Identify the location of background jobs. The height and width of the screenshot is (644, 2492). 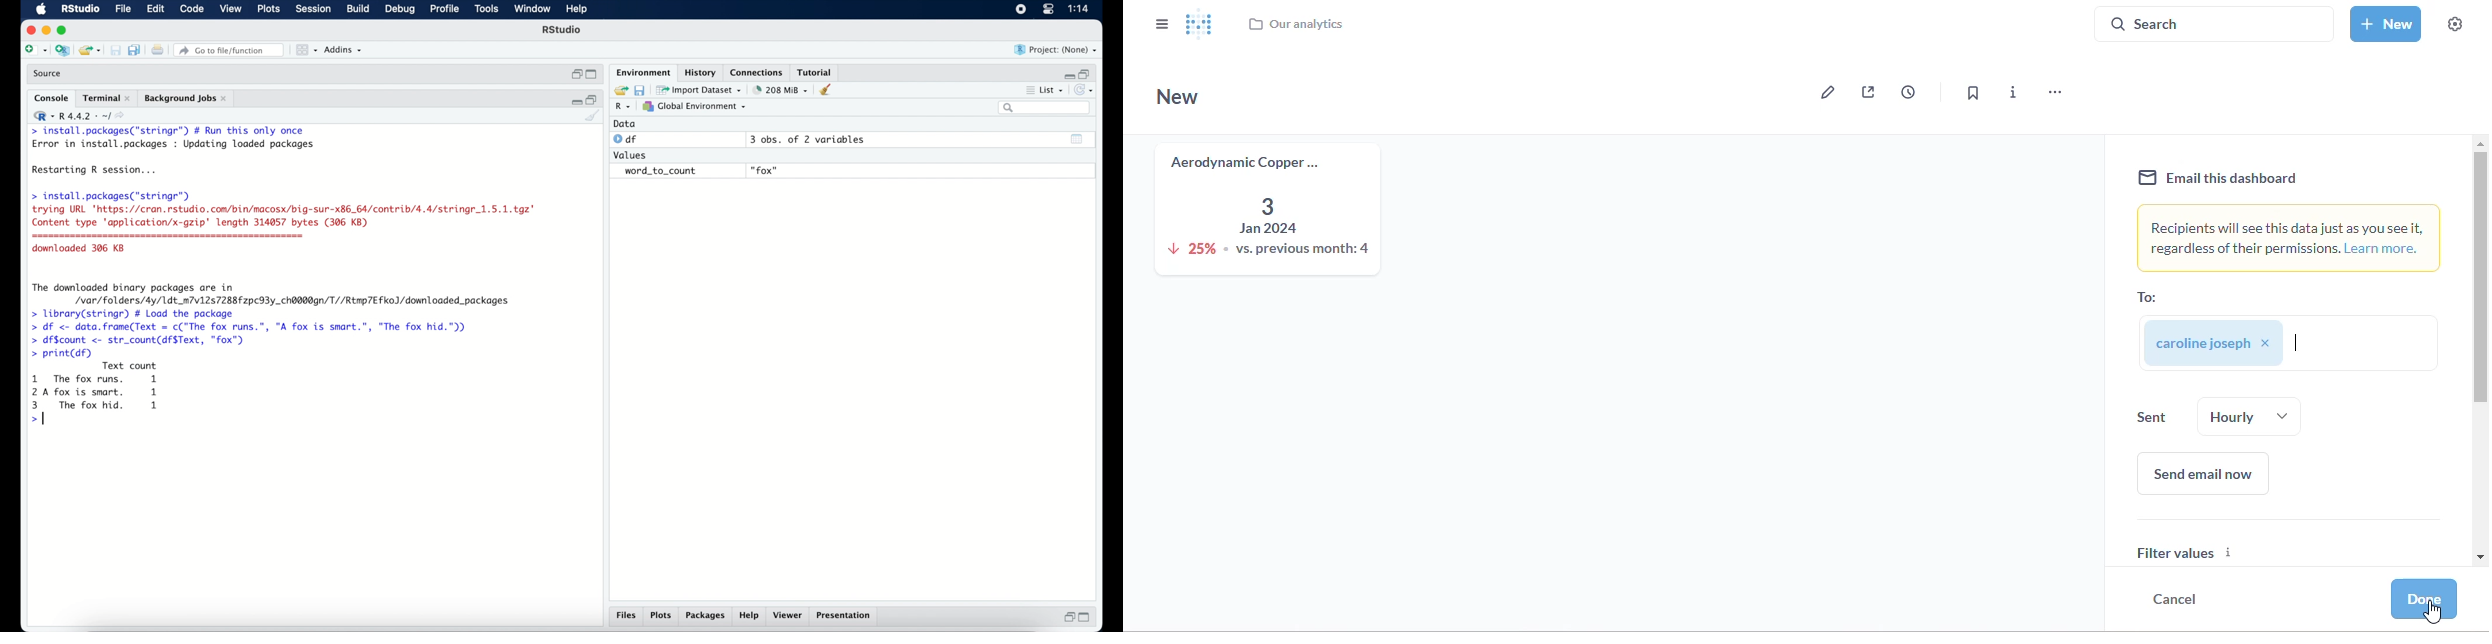
(187, 99).